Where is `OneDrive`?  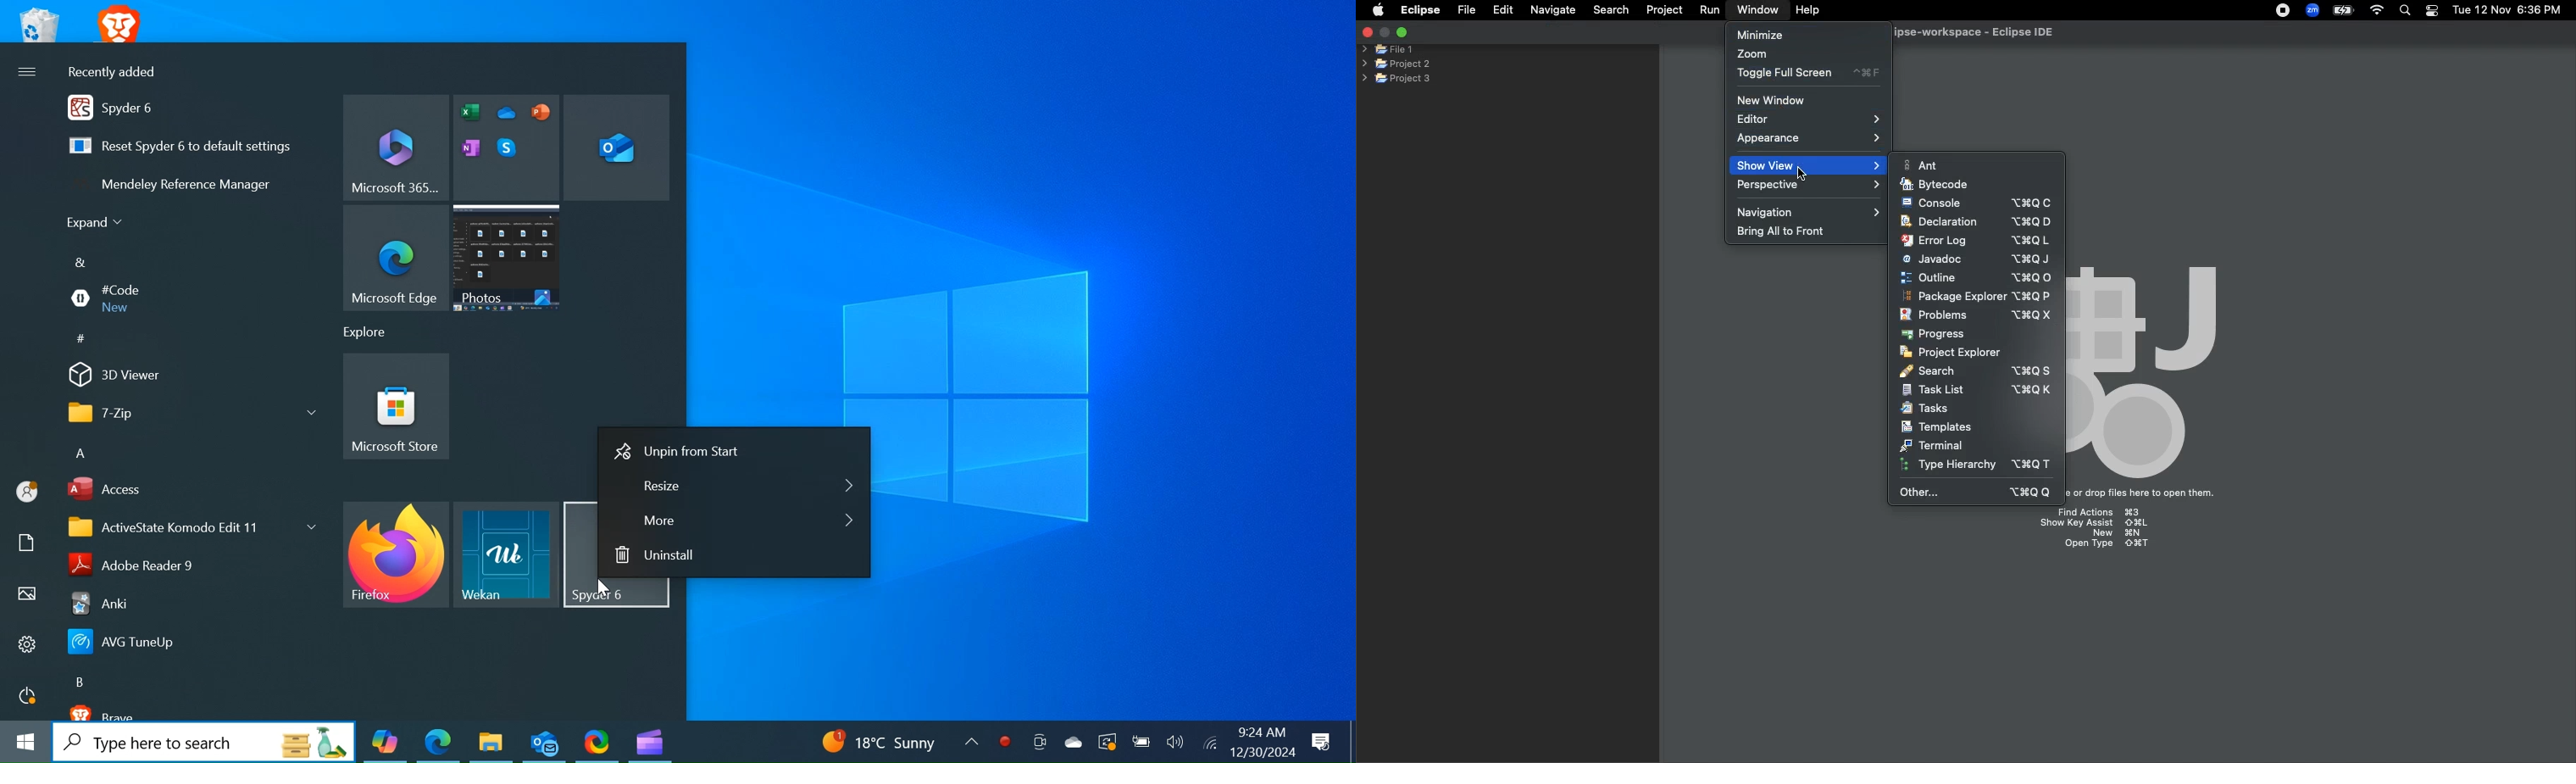
OneDrive is located at coordinates (1074, 740).